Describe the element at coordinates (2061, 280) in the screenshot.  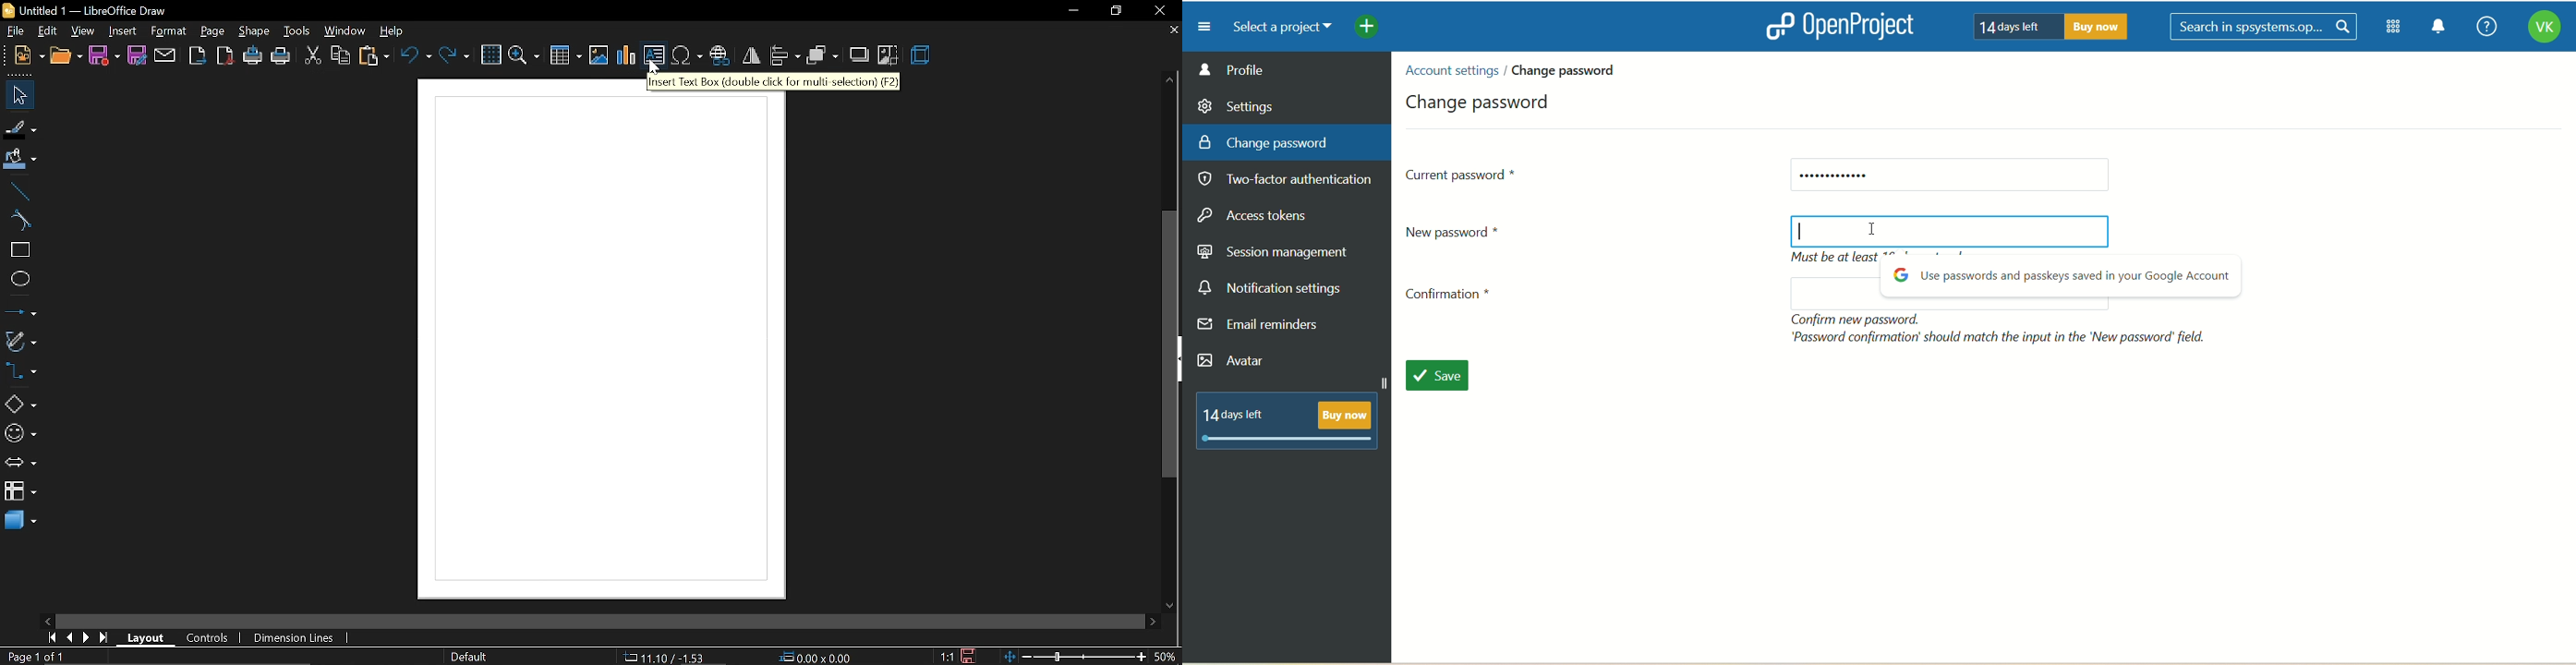
I see `text` at that location.